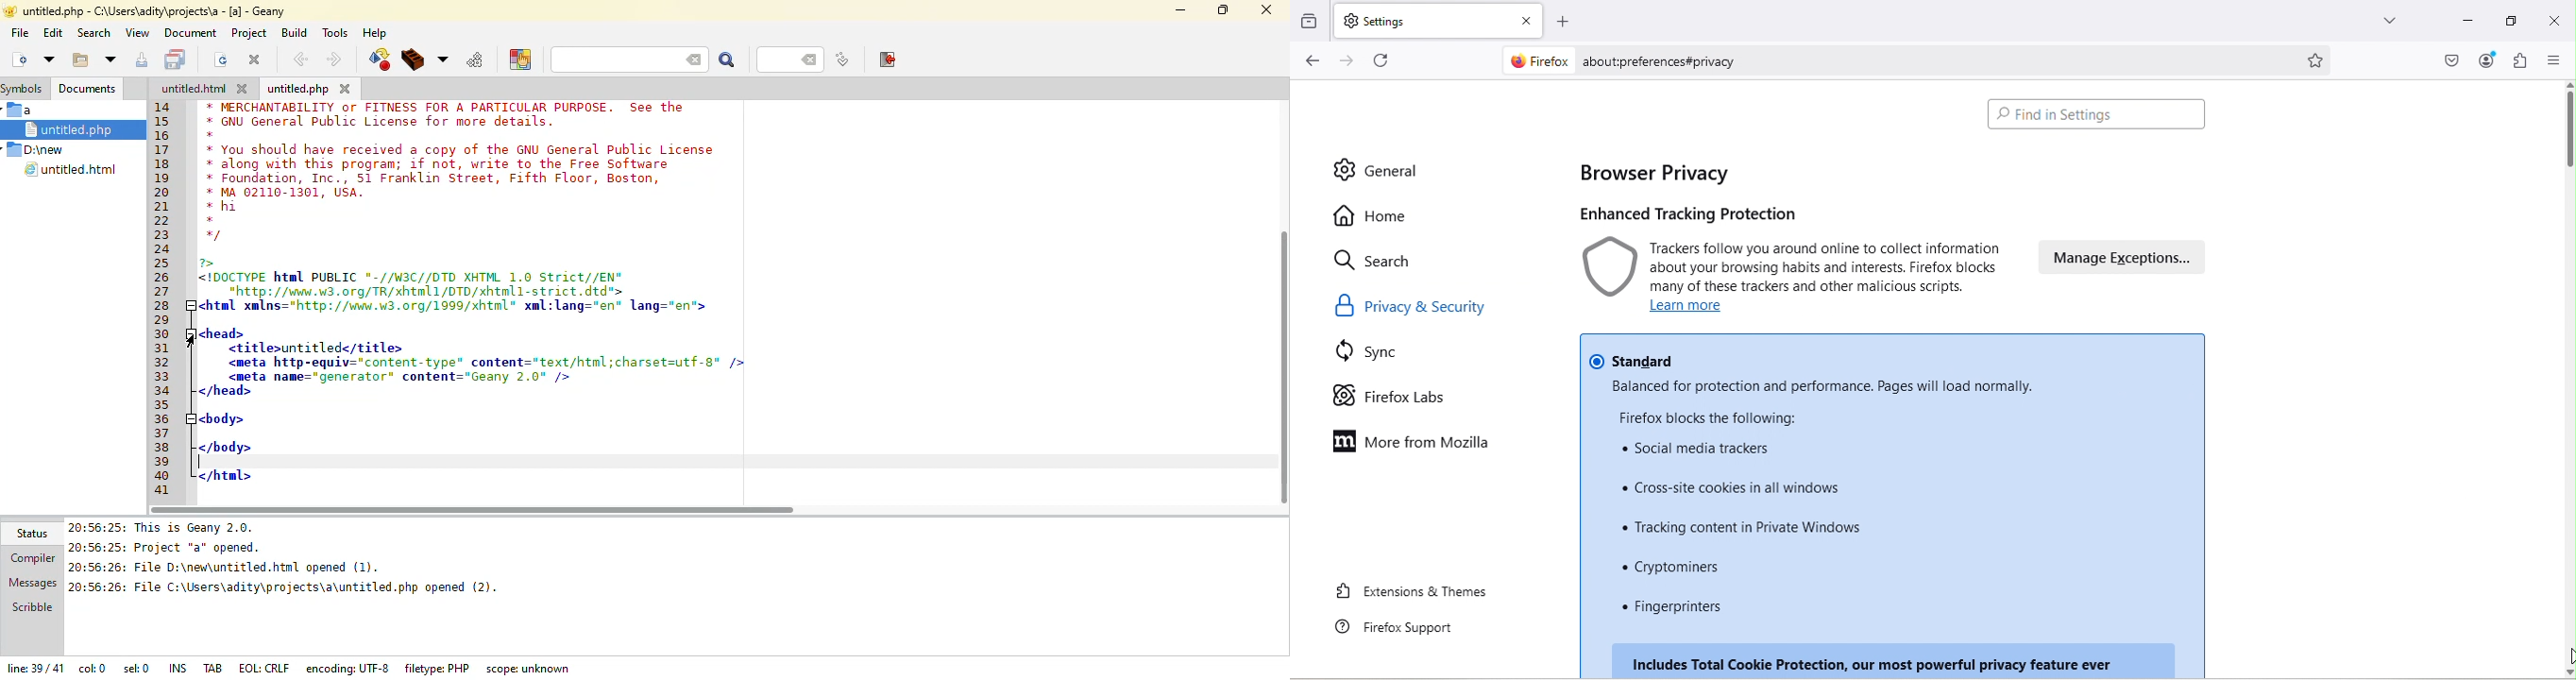  What do you see at coordinates (810, 60) in the screenshot?
I see `back space` at bounding box center [810, 60].